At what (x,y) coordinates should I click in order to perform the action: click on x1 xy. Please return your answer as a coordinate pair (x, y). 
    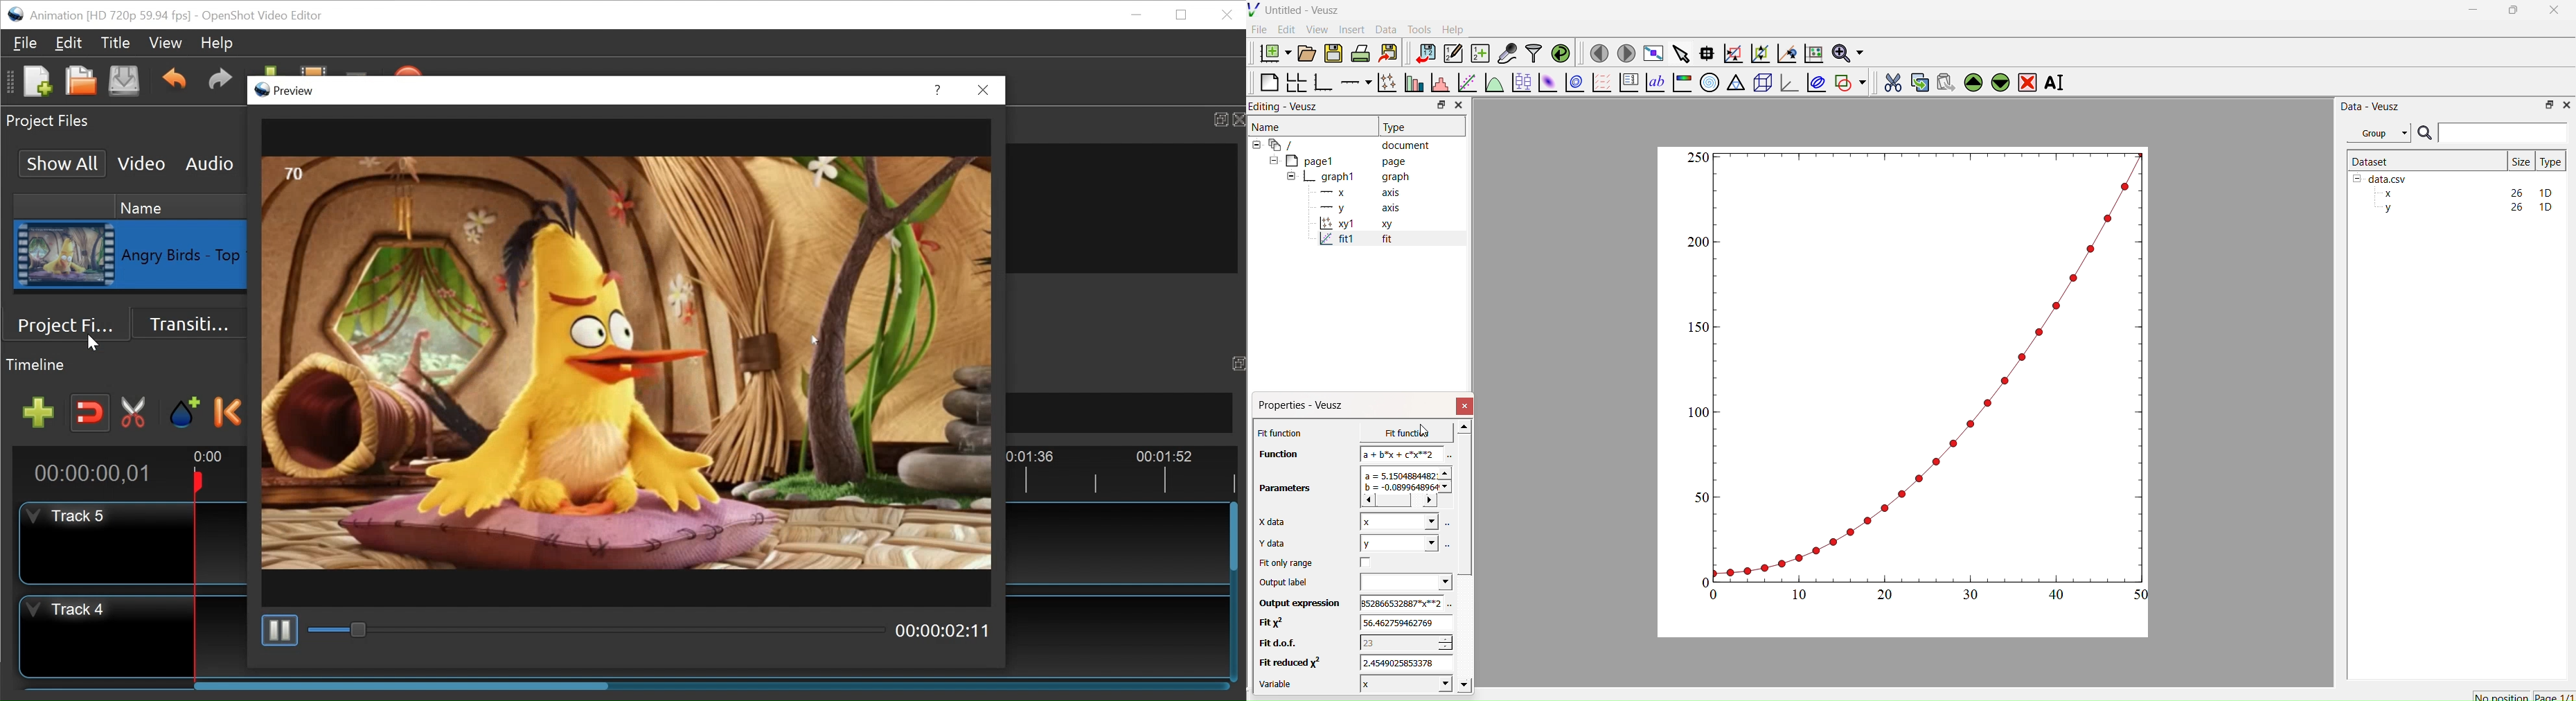
    Looking at the image, I should click on (1356, 225).